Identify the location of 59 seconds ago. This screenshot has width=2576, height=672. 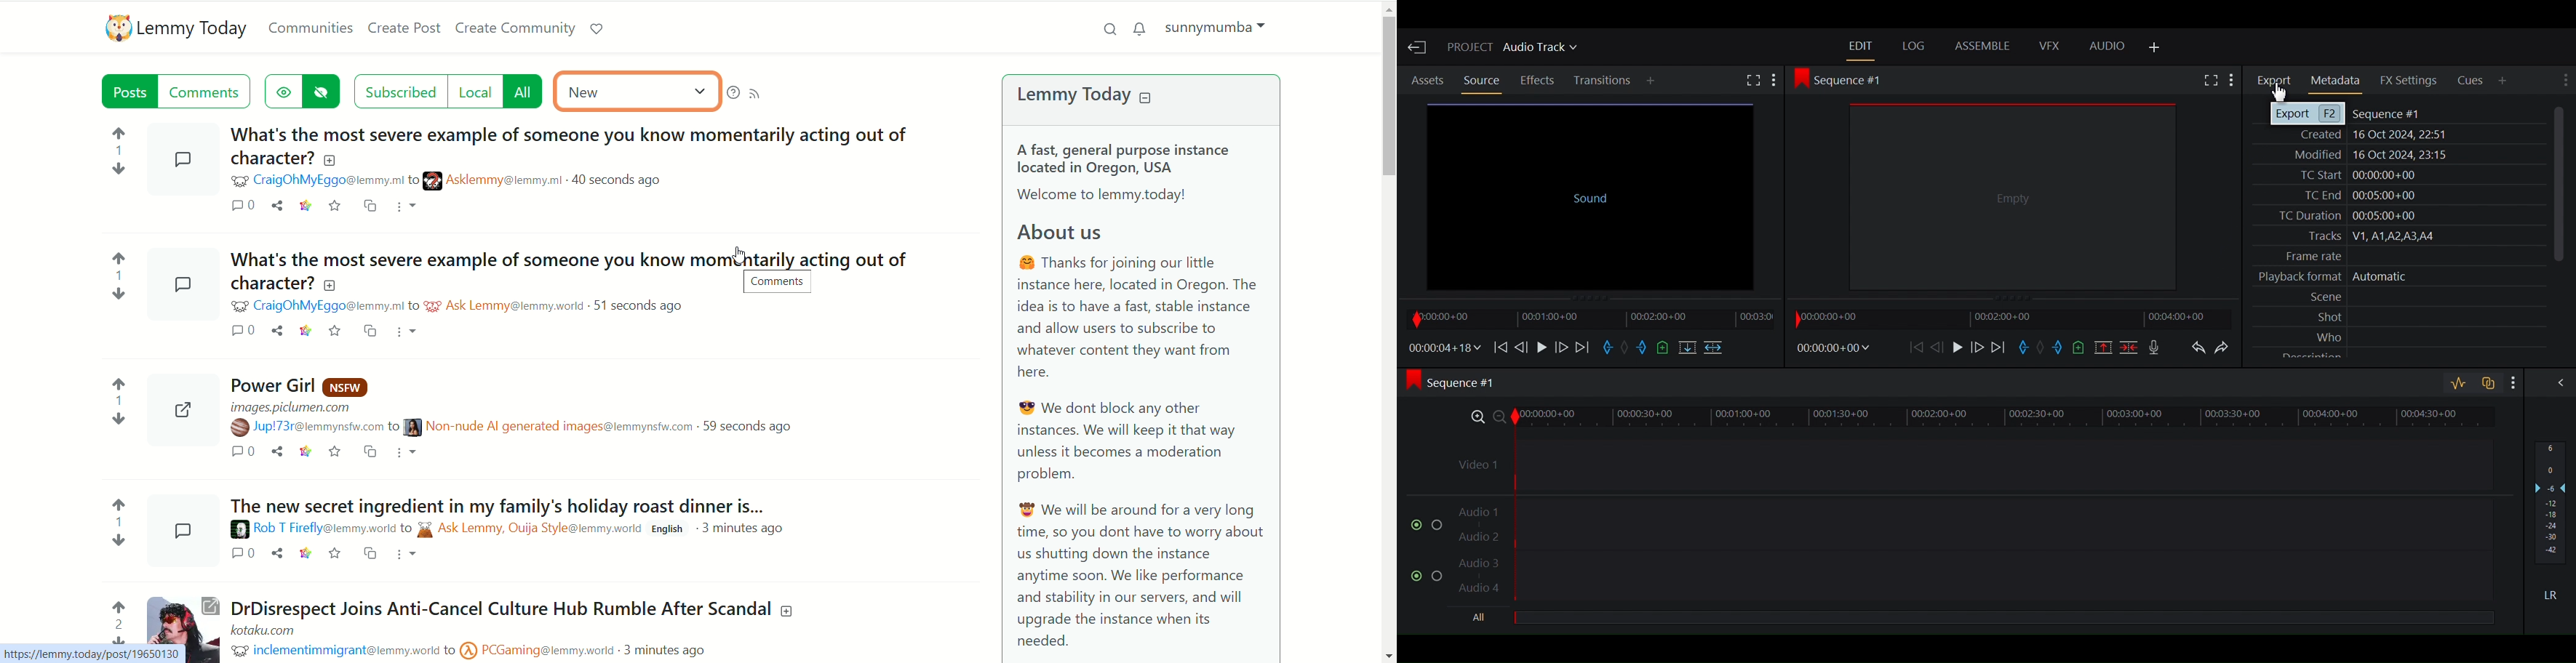
(752, 427).